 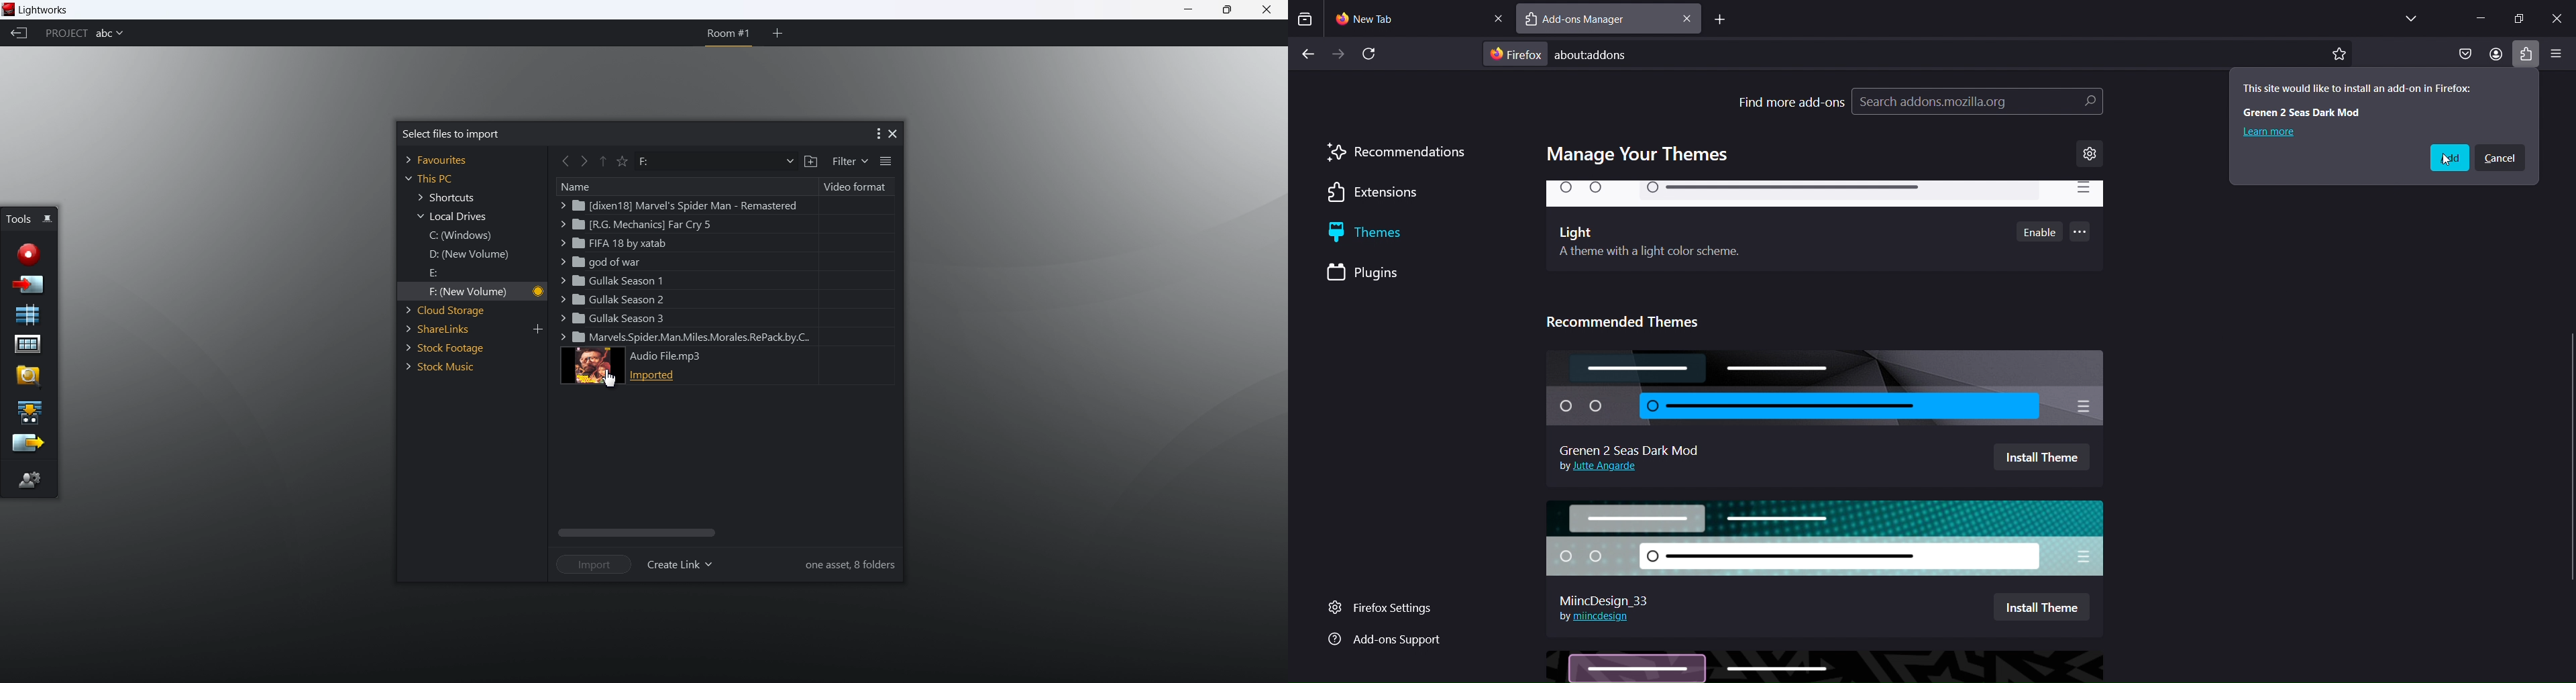 I want to click on manage your themes, so click(x=1642, y=155).